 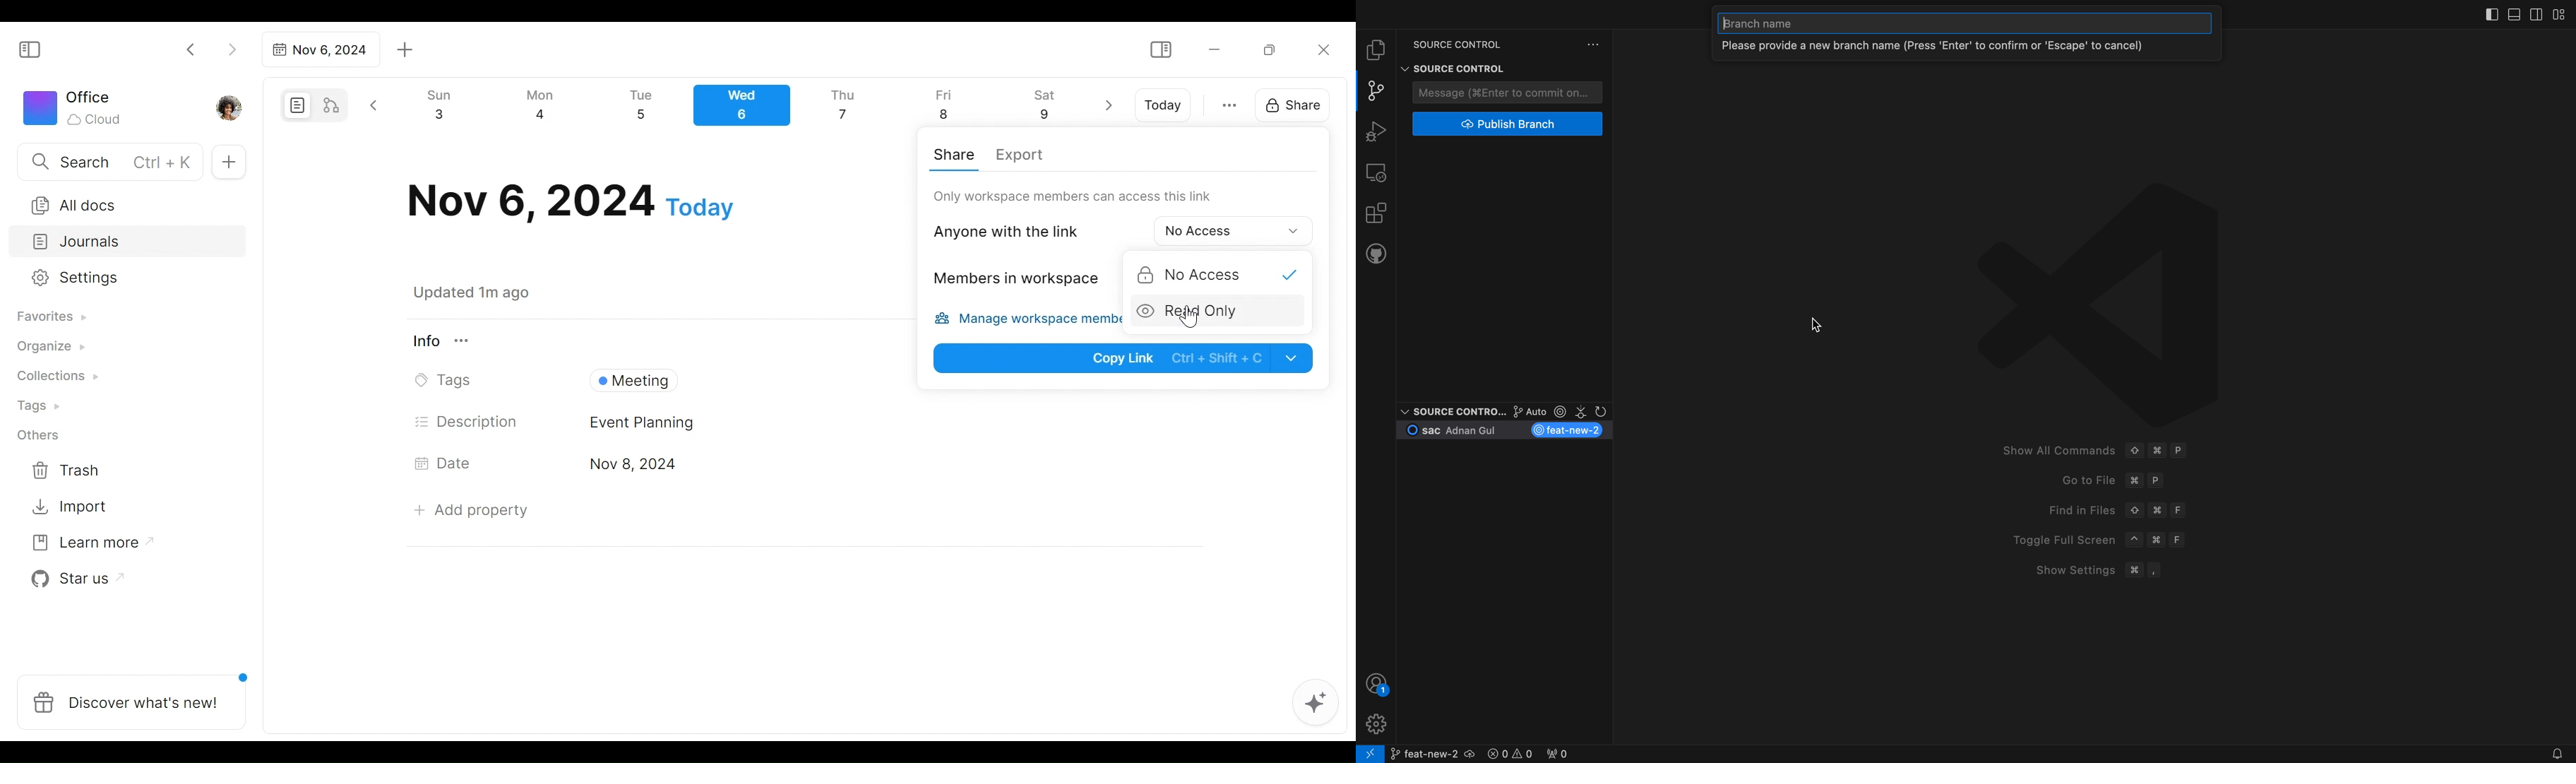 What do you see at coordinates (1557, 412) in the screenshot?
I see `git lens options` at bounding box center [1557, 412].